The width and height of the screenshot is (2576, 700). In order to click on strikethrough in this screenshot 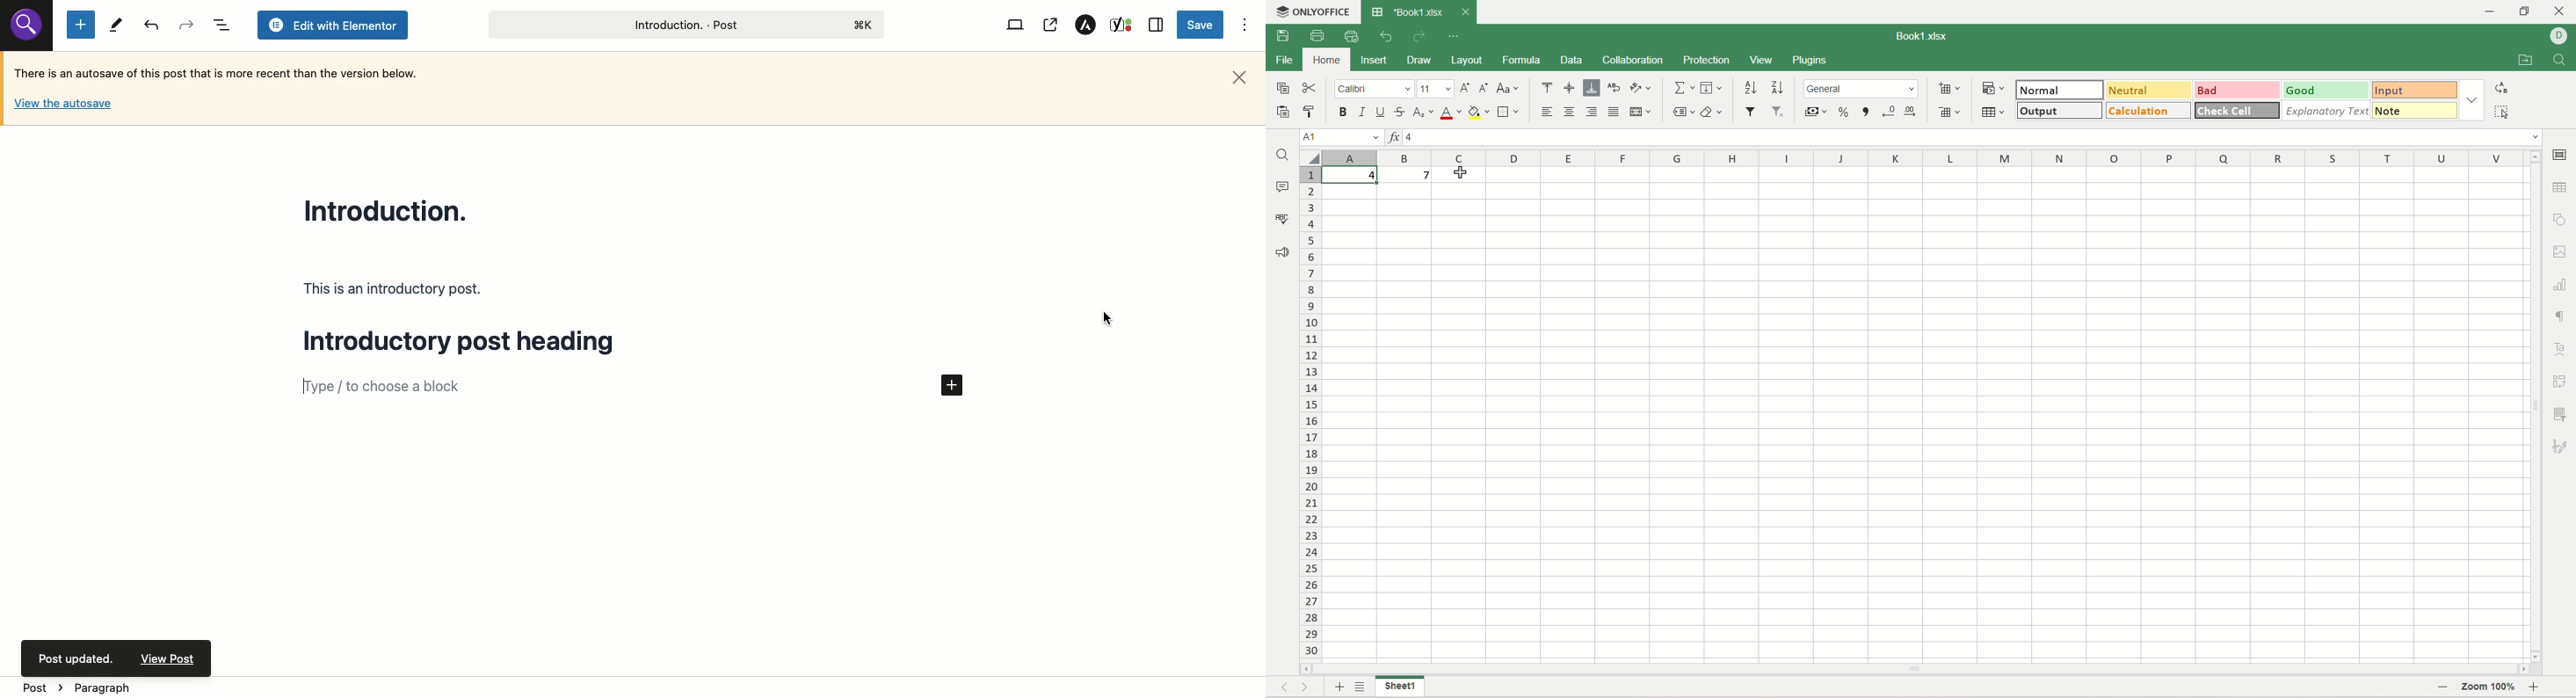, I will do `click(1400, 112)`.